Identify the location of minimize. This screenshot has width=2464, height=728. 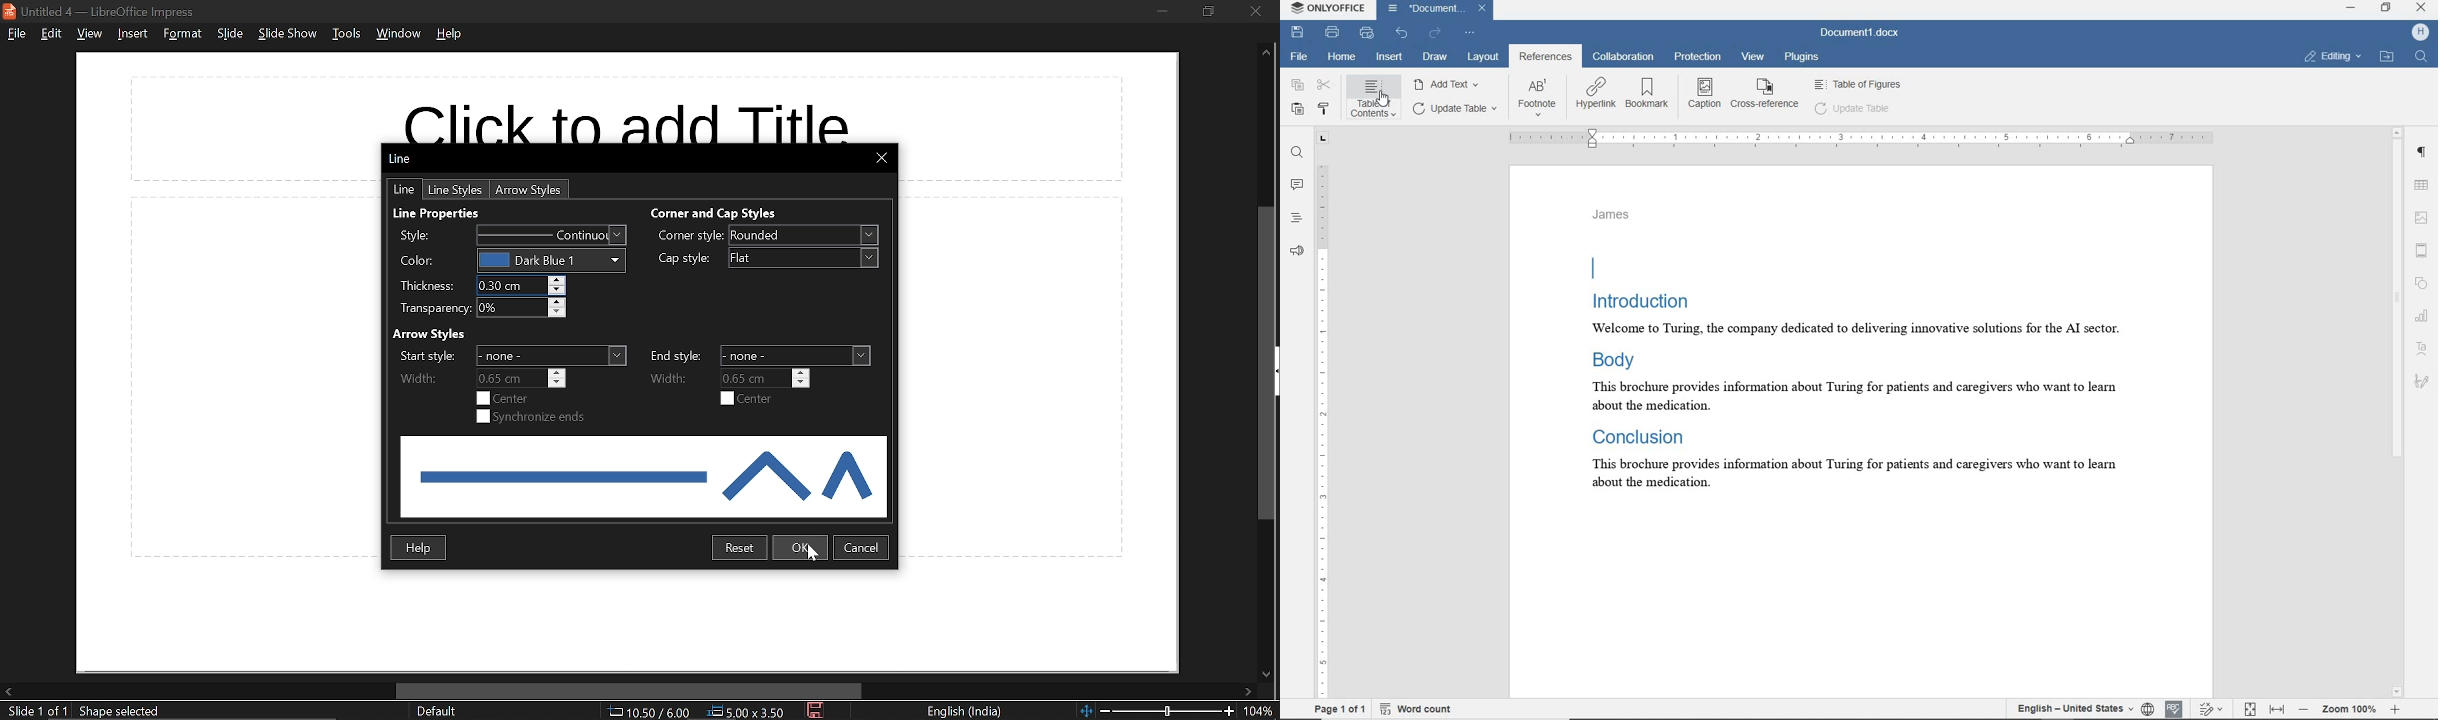
(2354, 9).